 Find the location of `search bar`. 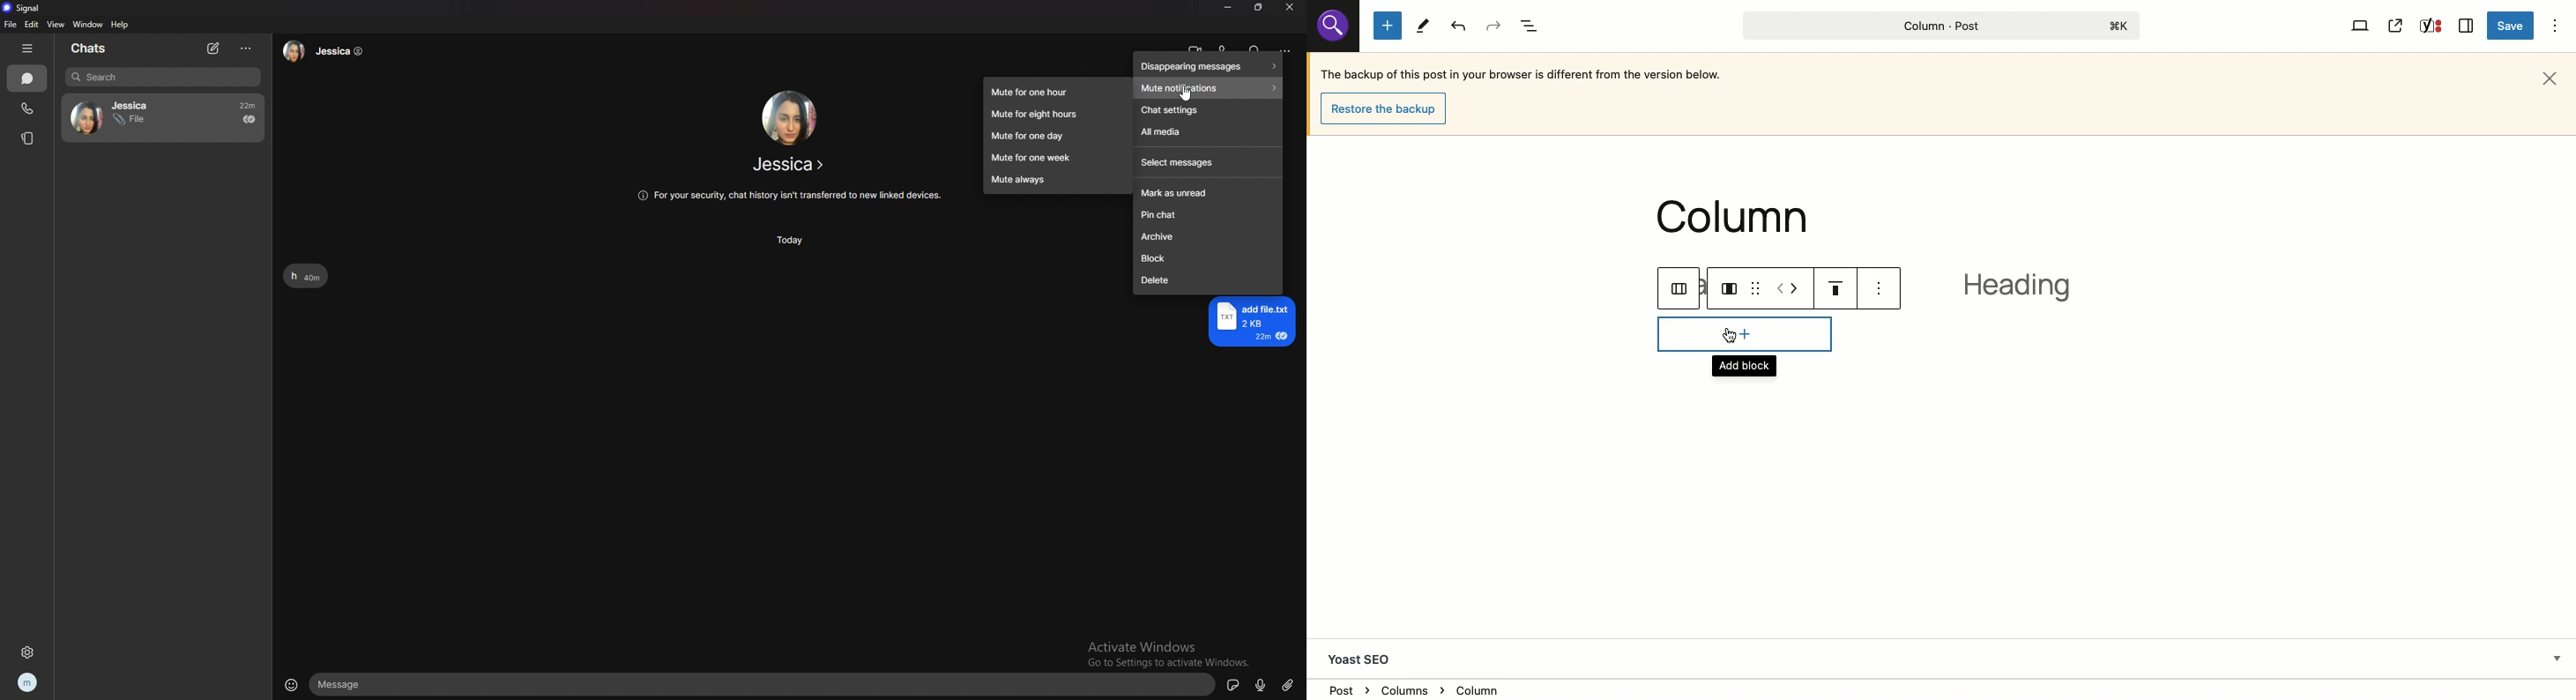

search bar is located at coordinates (163, 77).